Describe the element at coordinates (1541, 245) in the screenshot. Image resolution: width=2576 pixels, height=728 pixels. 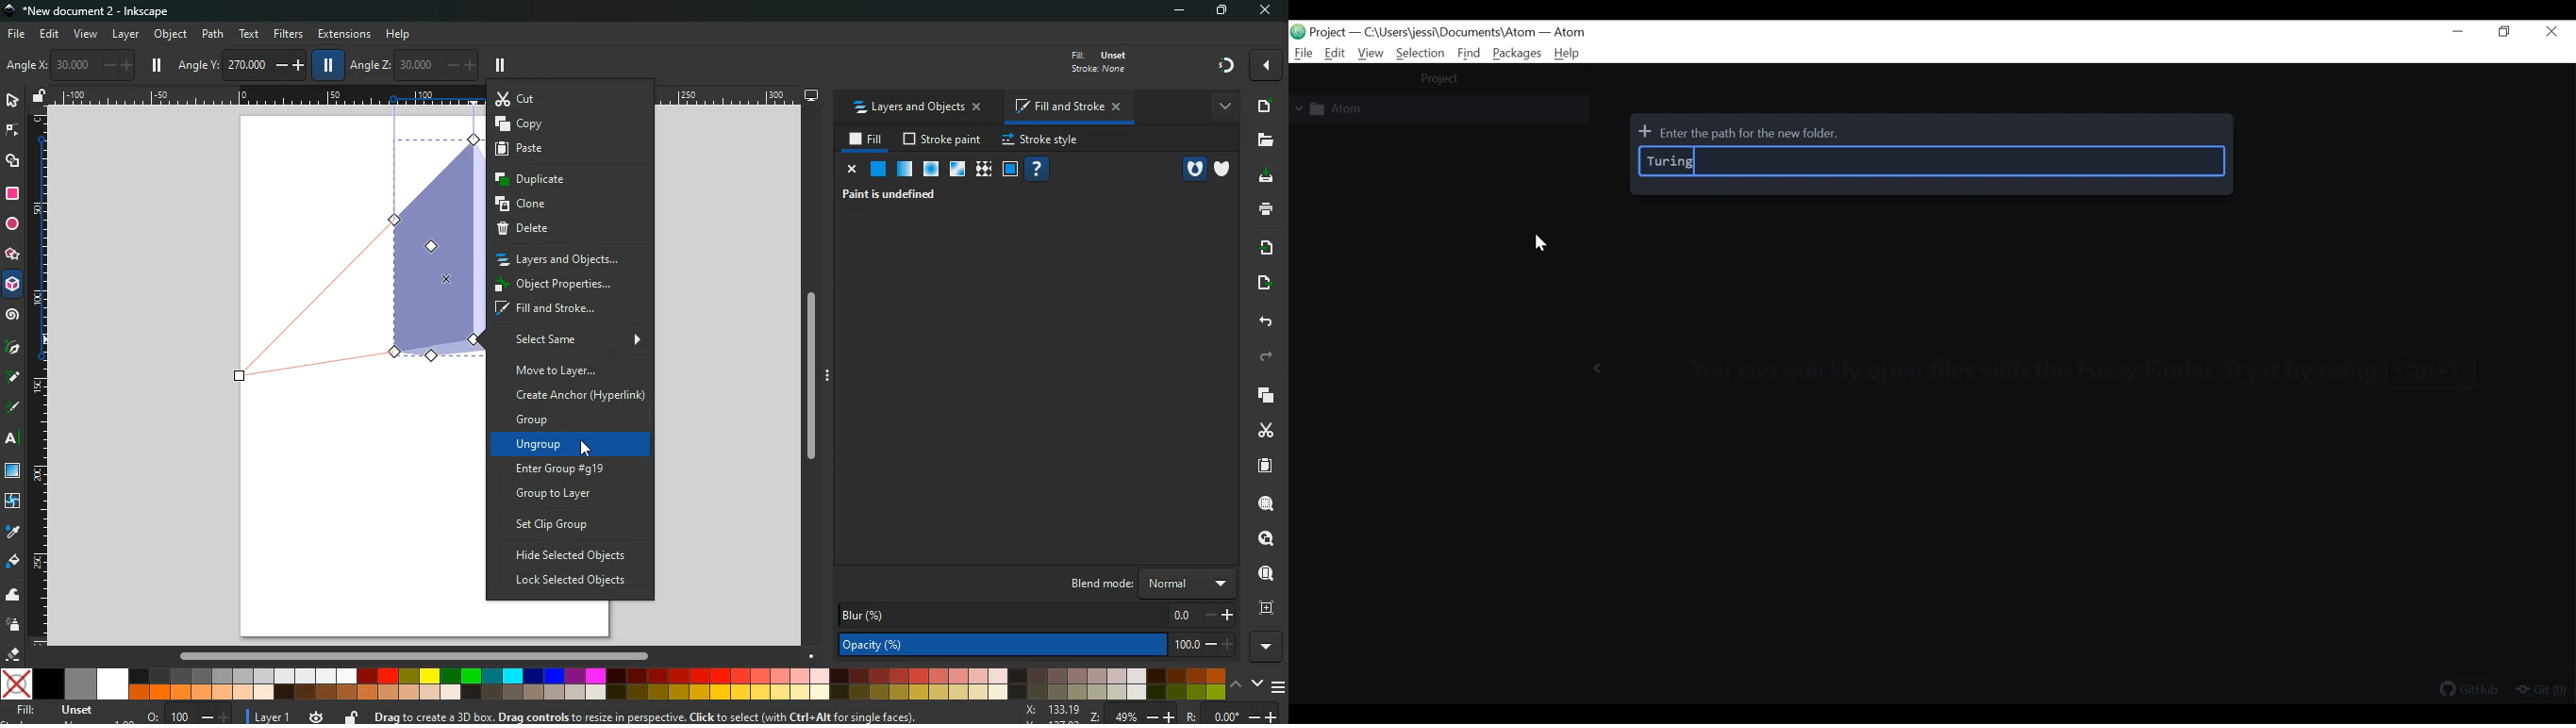
I see `cursor` at that location.